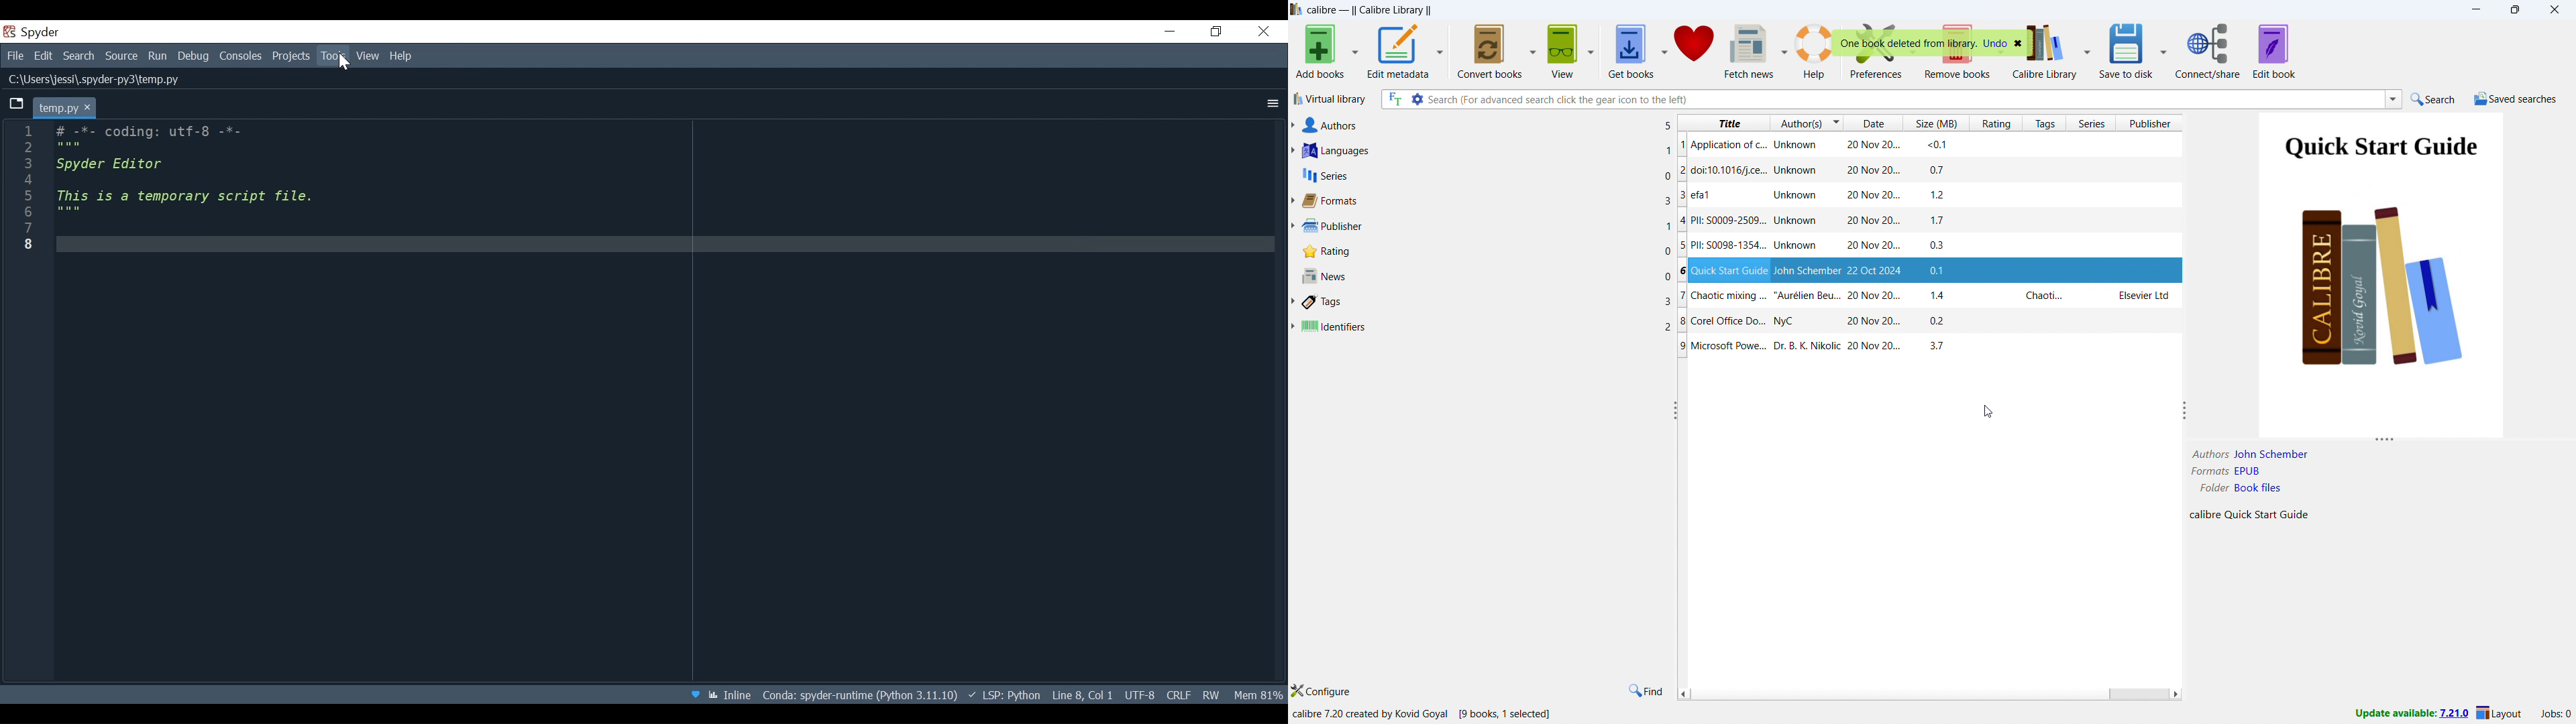  What do you see at coordinates (1491, 50) in the screenshot?
I see `convert books` at bounding box center [1491, 50].